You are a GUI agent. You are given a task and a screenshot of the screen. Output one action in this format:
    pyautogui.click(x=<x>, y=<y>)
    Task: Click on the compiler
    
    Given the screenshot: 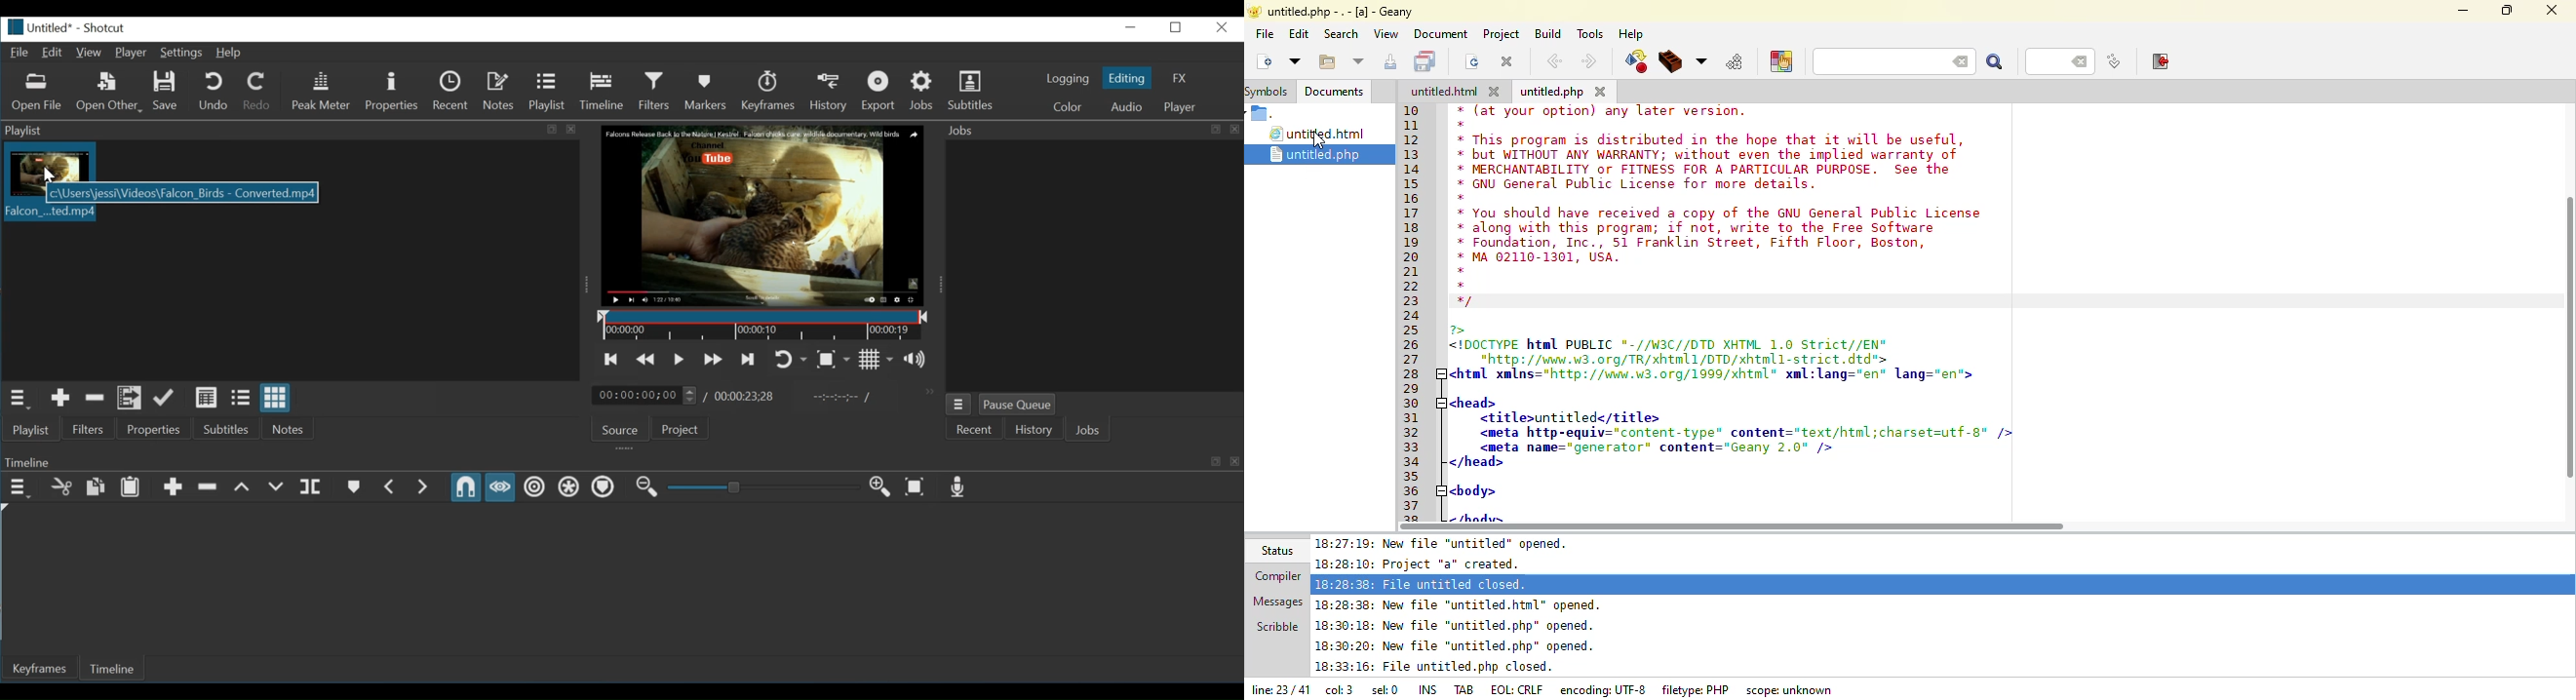 What is the action you would take?
    pyautogui.click(x=1277, y=574)
    